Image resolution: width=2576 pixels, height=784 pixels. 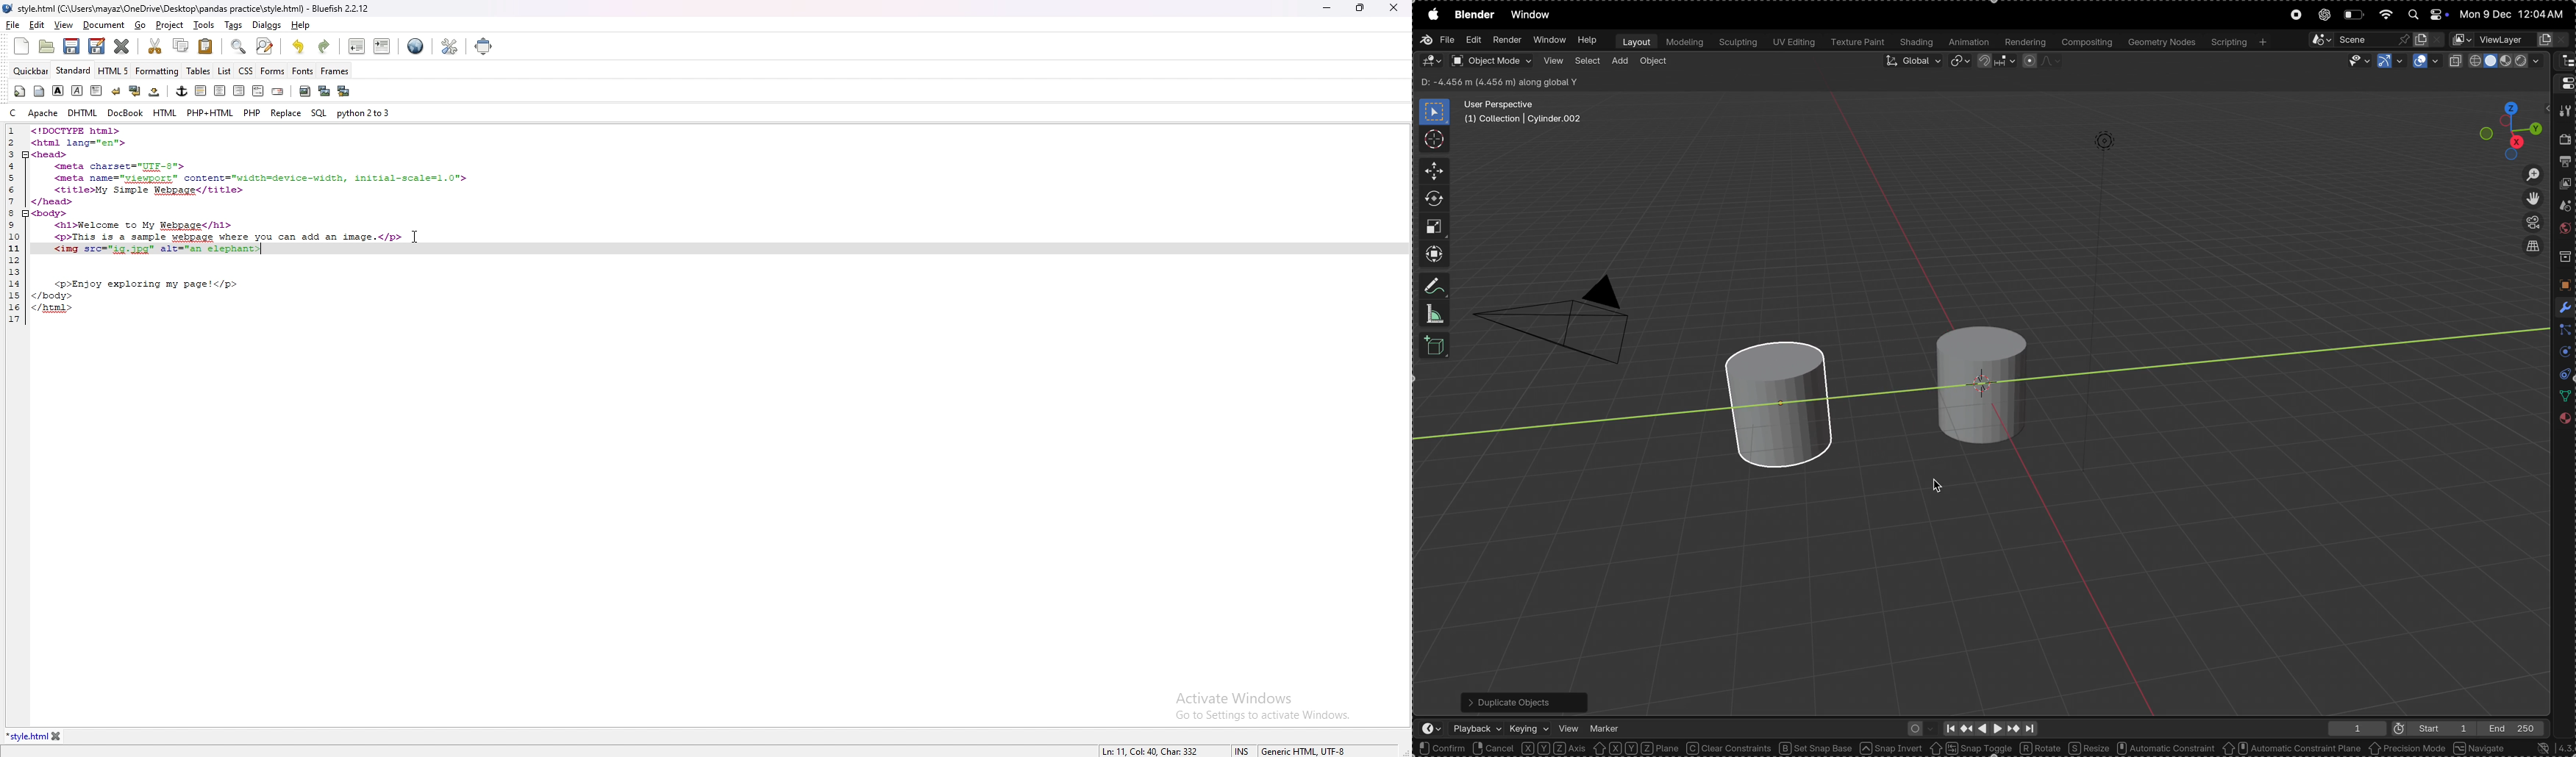 I want to click on insert image, so click(x=305, y=91).